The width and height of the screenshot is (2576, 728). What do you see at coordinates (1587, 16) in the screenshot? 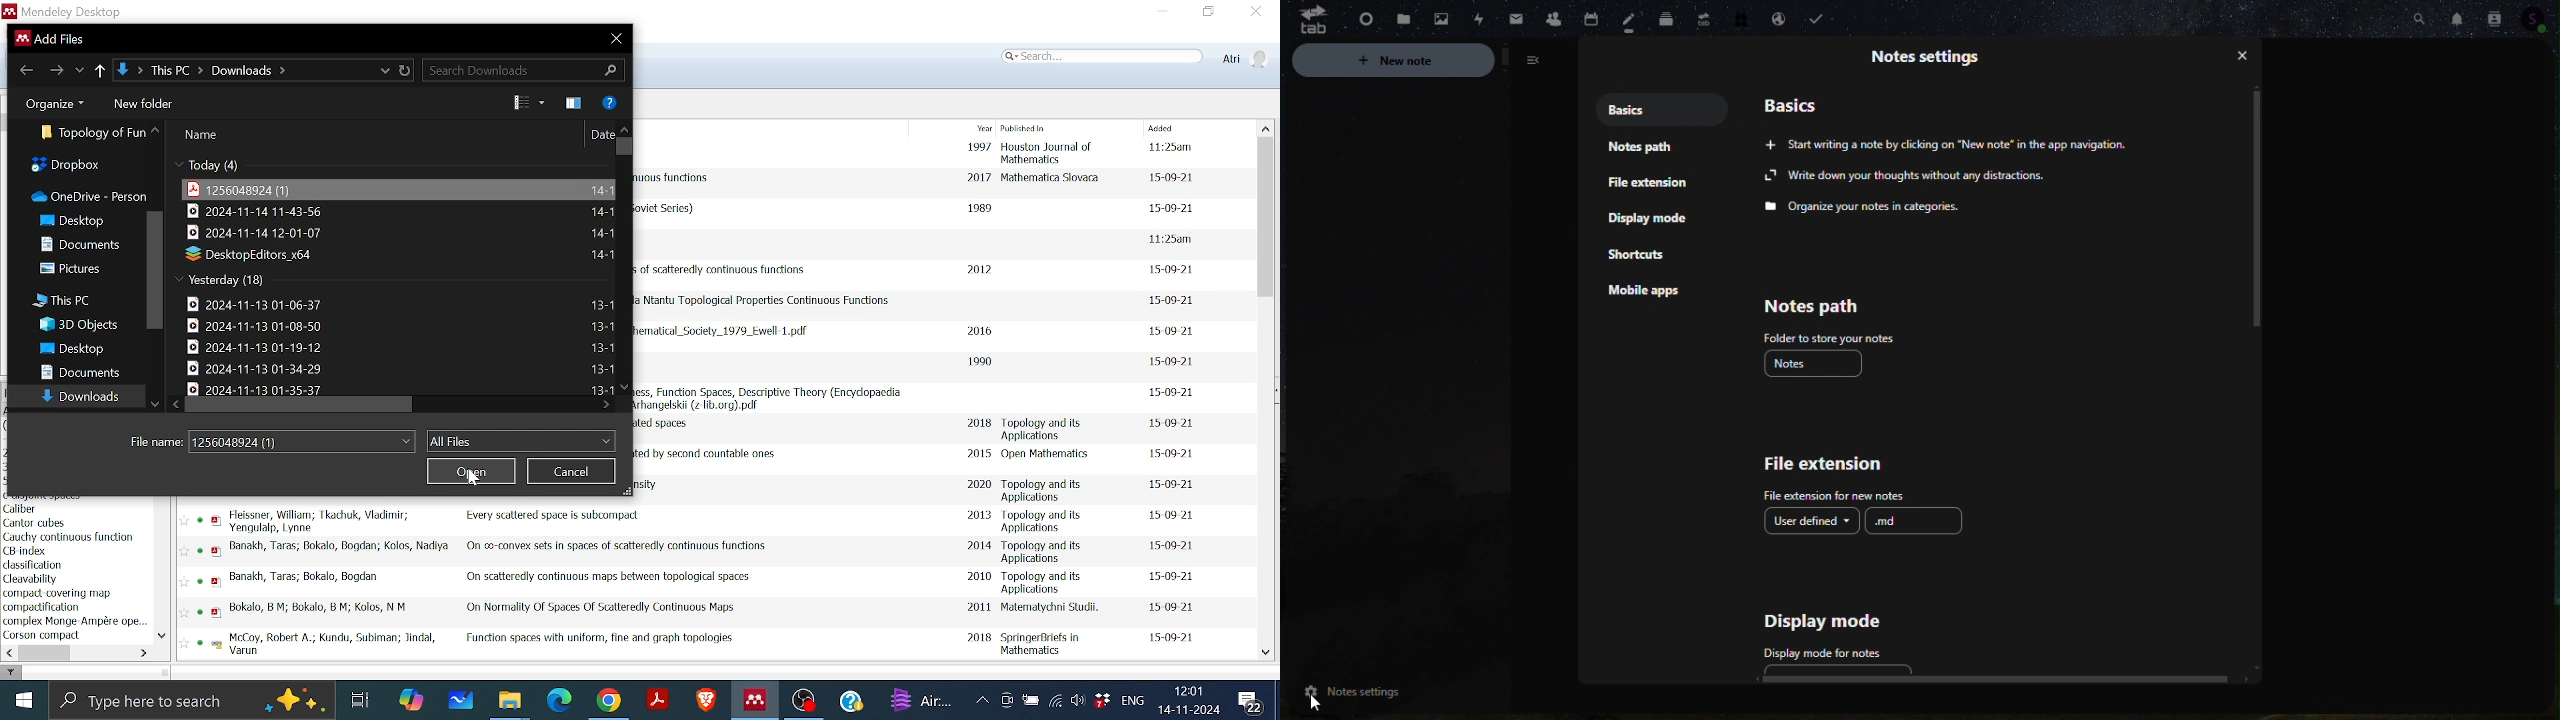
I see `Contacts` at bounding box center [1587, 16].